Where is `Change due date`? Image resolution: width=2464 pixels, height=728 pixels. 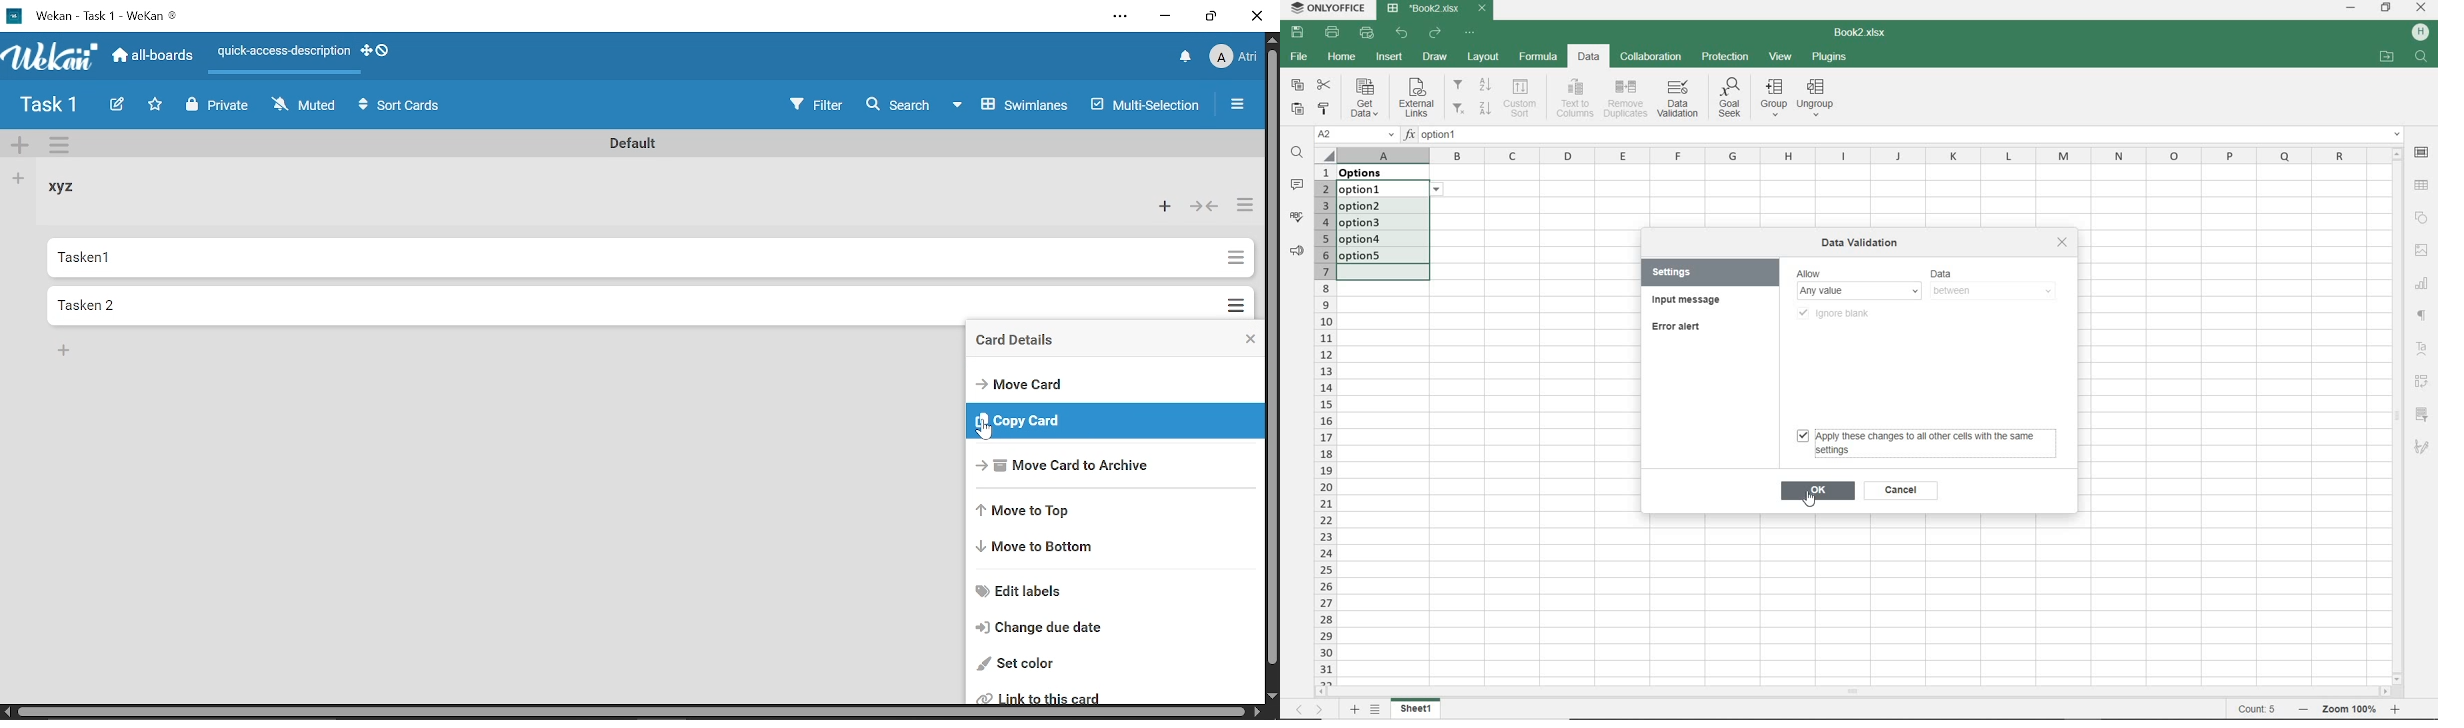
Change due date is located at coordinates (1116, 629).